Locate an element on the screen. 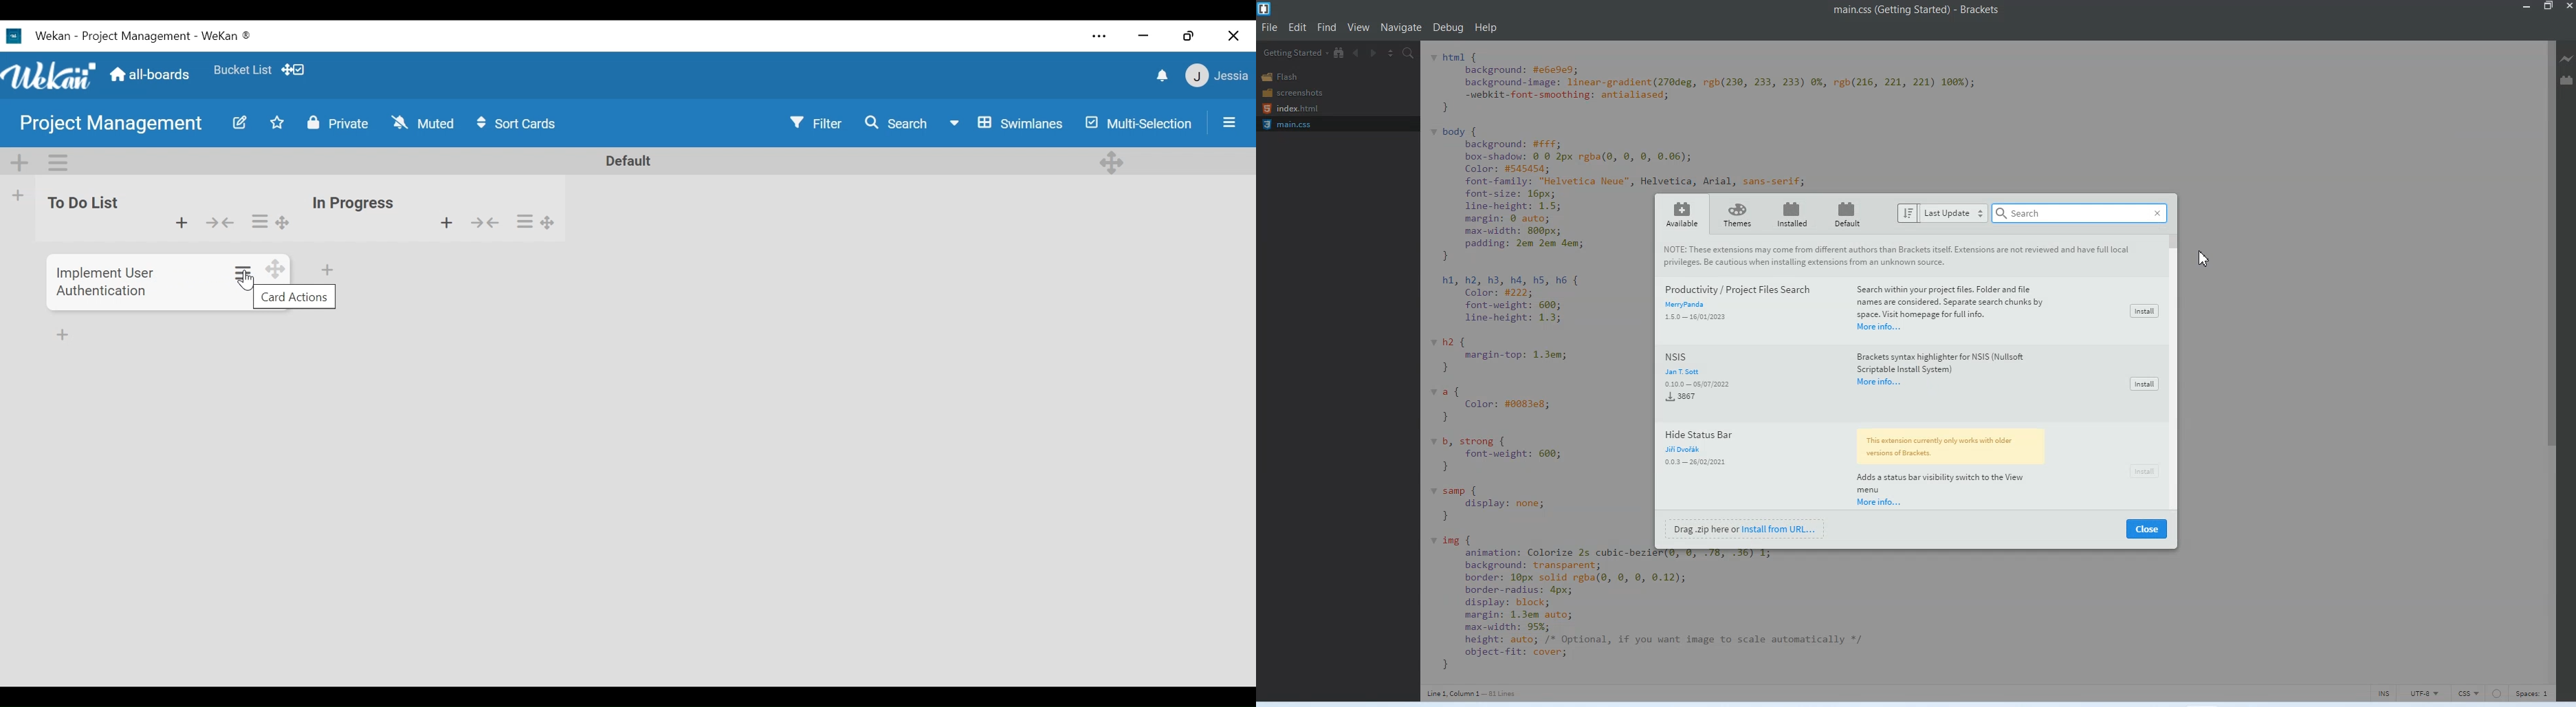 Image resolution: width=2576 pixels, height=728 pixels. Install from URL is located at coordinates (1748, 528).